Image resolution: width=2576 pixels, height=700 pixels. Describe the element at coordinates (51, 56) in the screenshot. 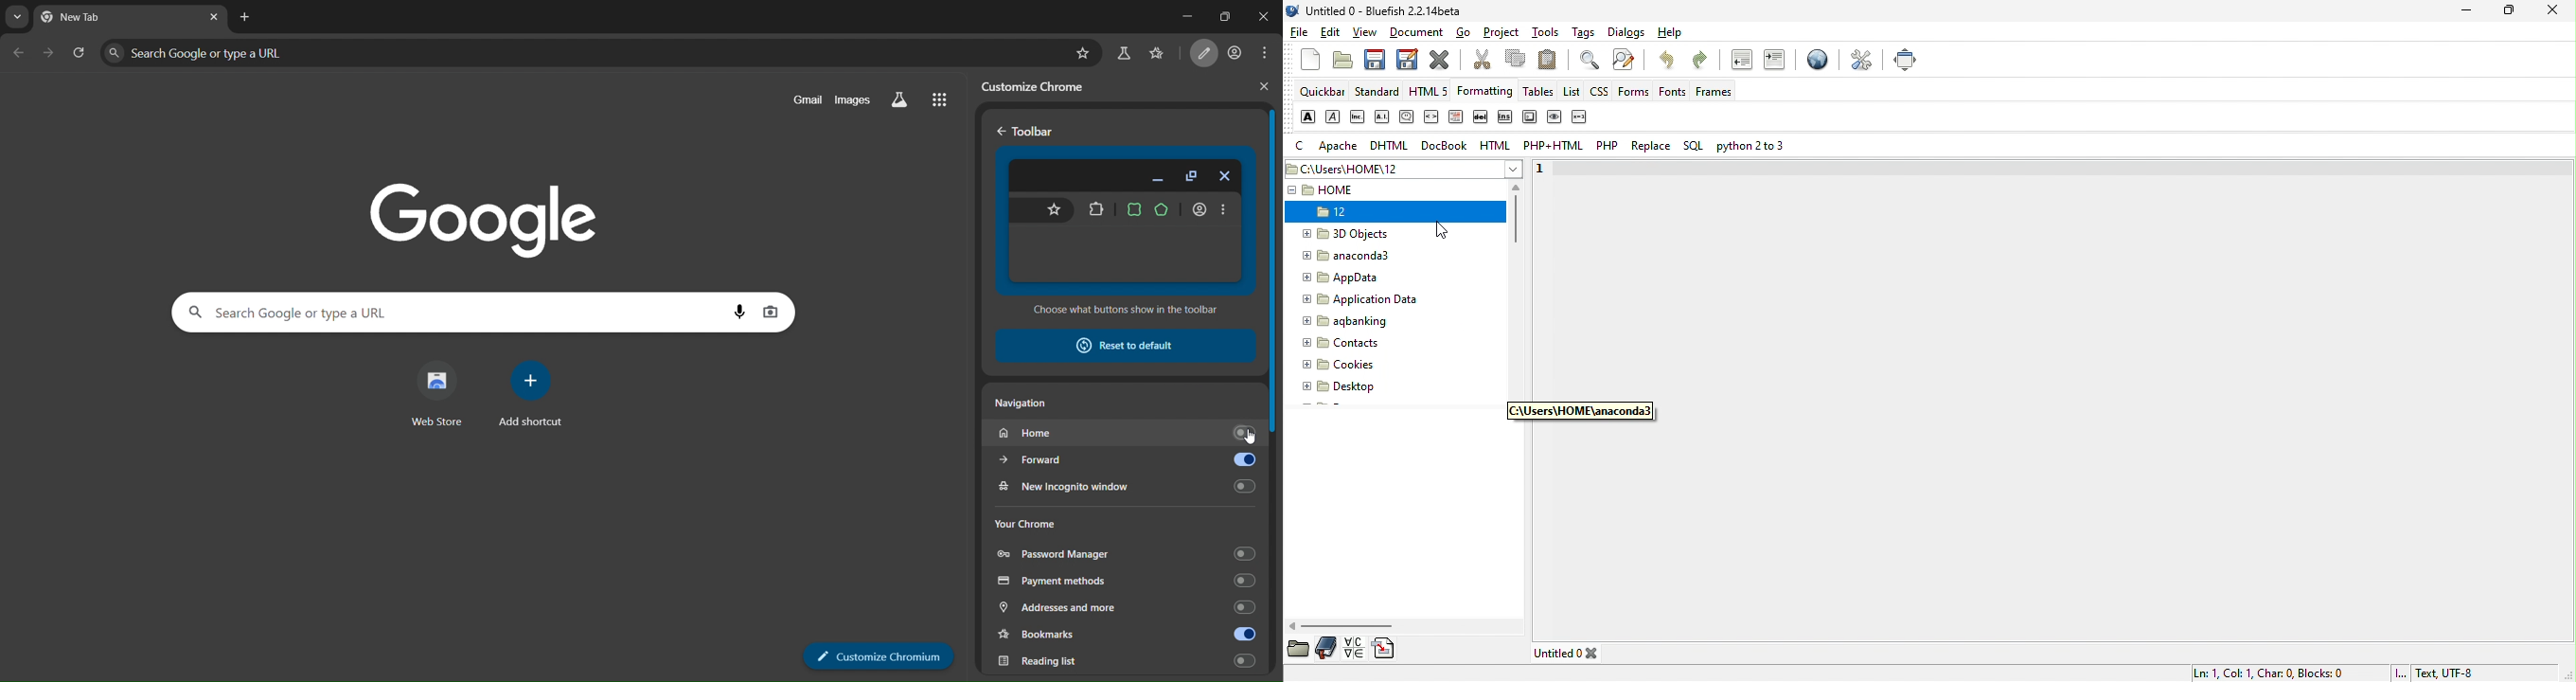

I see `go forward one page` at that location.